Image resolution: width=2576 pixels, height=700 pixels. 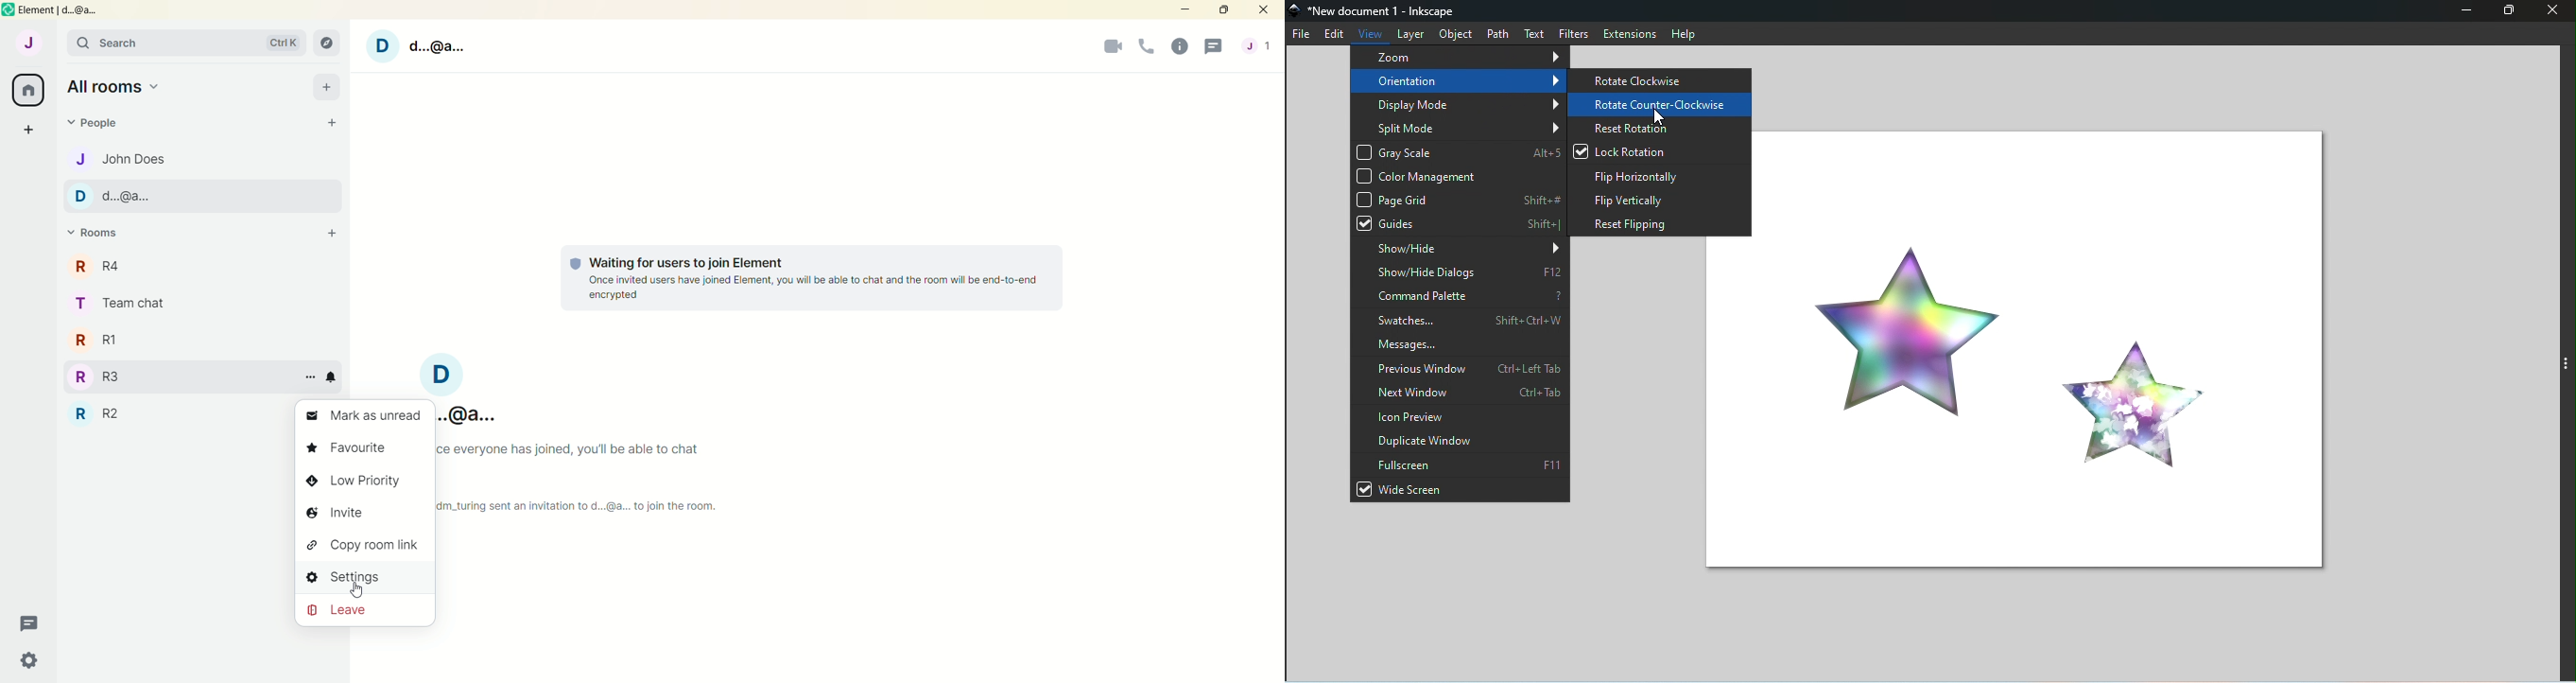 I want to click on start chat, so click(x=332, y=124).